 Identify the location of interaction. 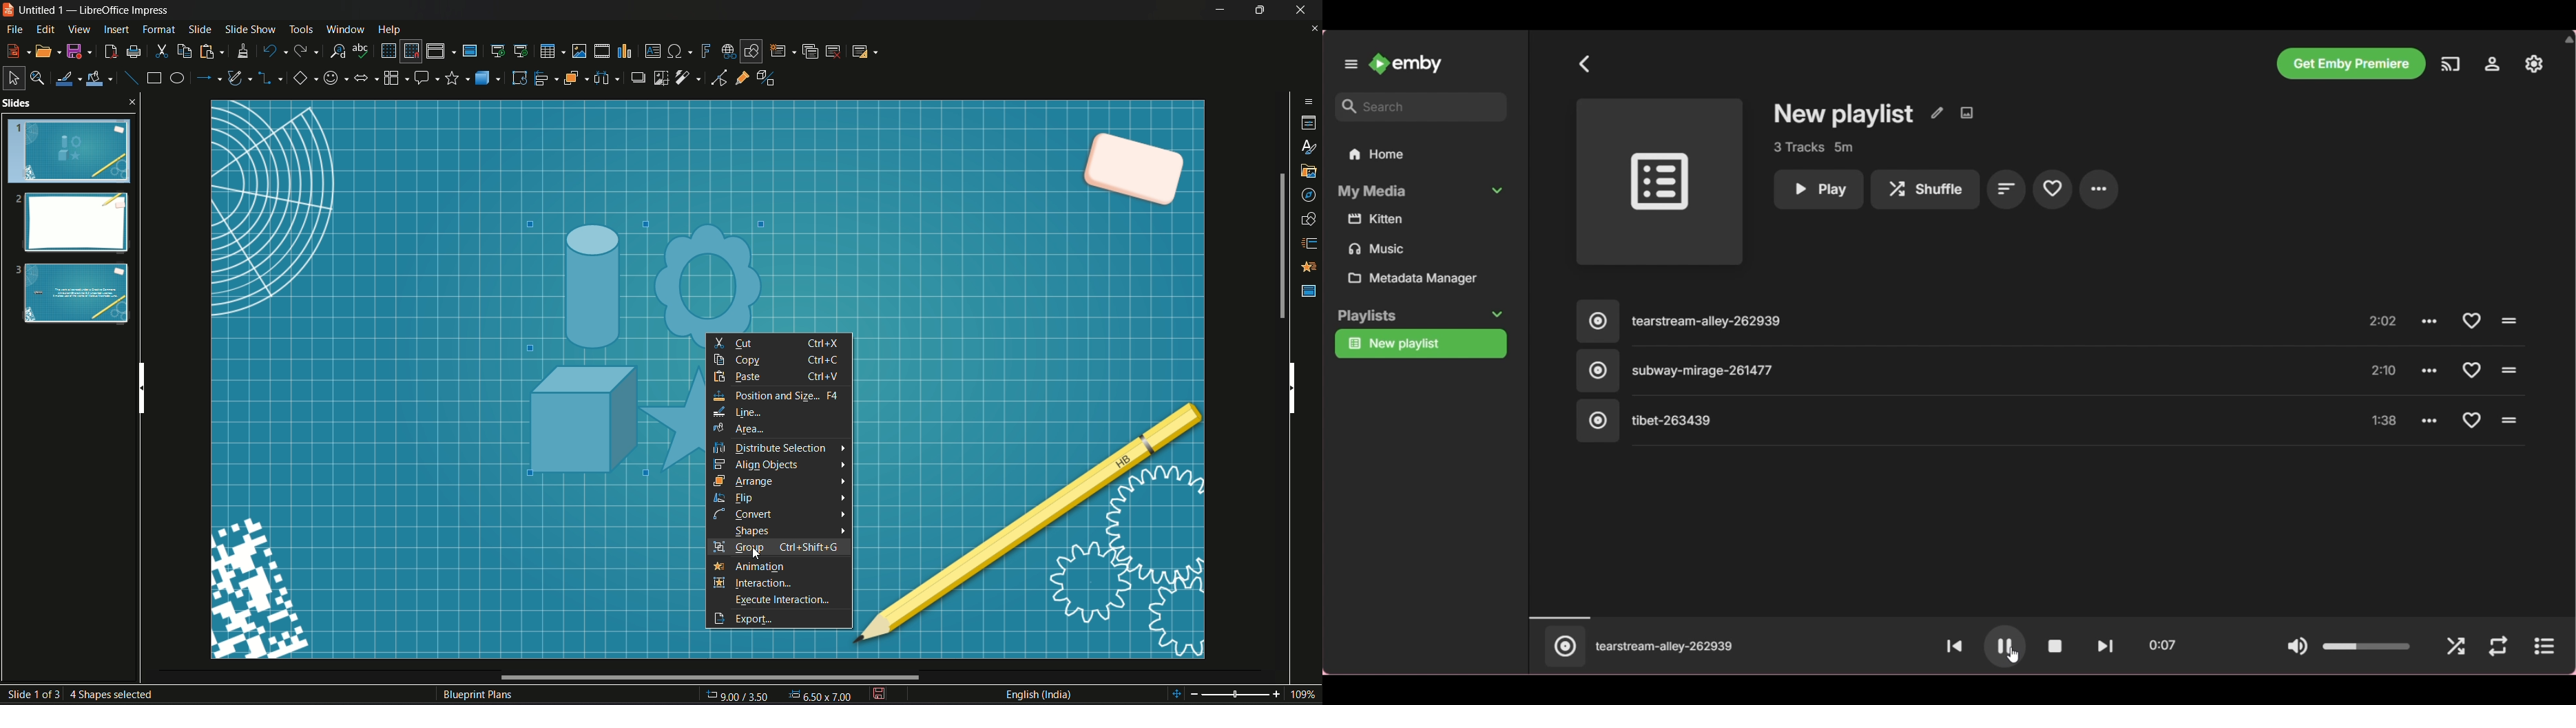
(763, 582).